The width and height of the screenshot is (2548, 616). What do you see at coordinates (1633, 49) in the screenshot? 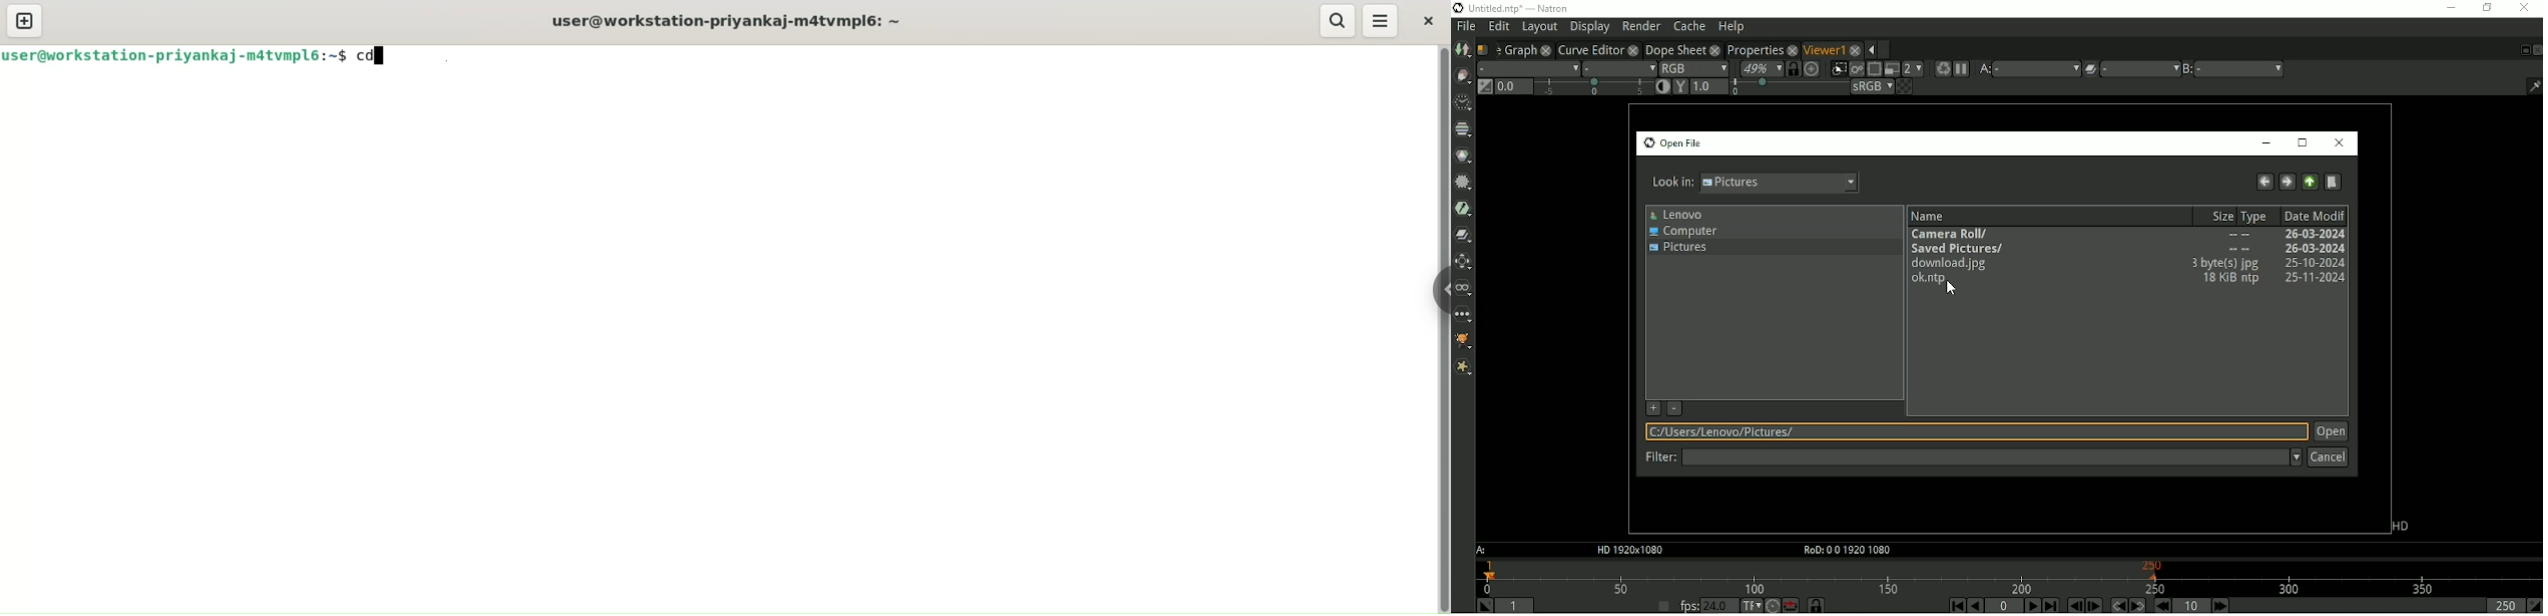
I see `close` at bounding box center [1633, 49].